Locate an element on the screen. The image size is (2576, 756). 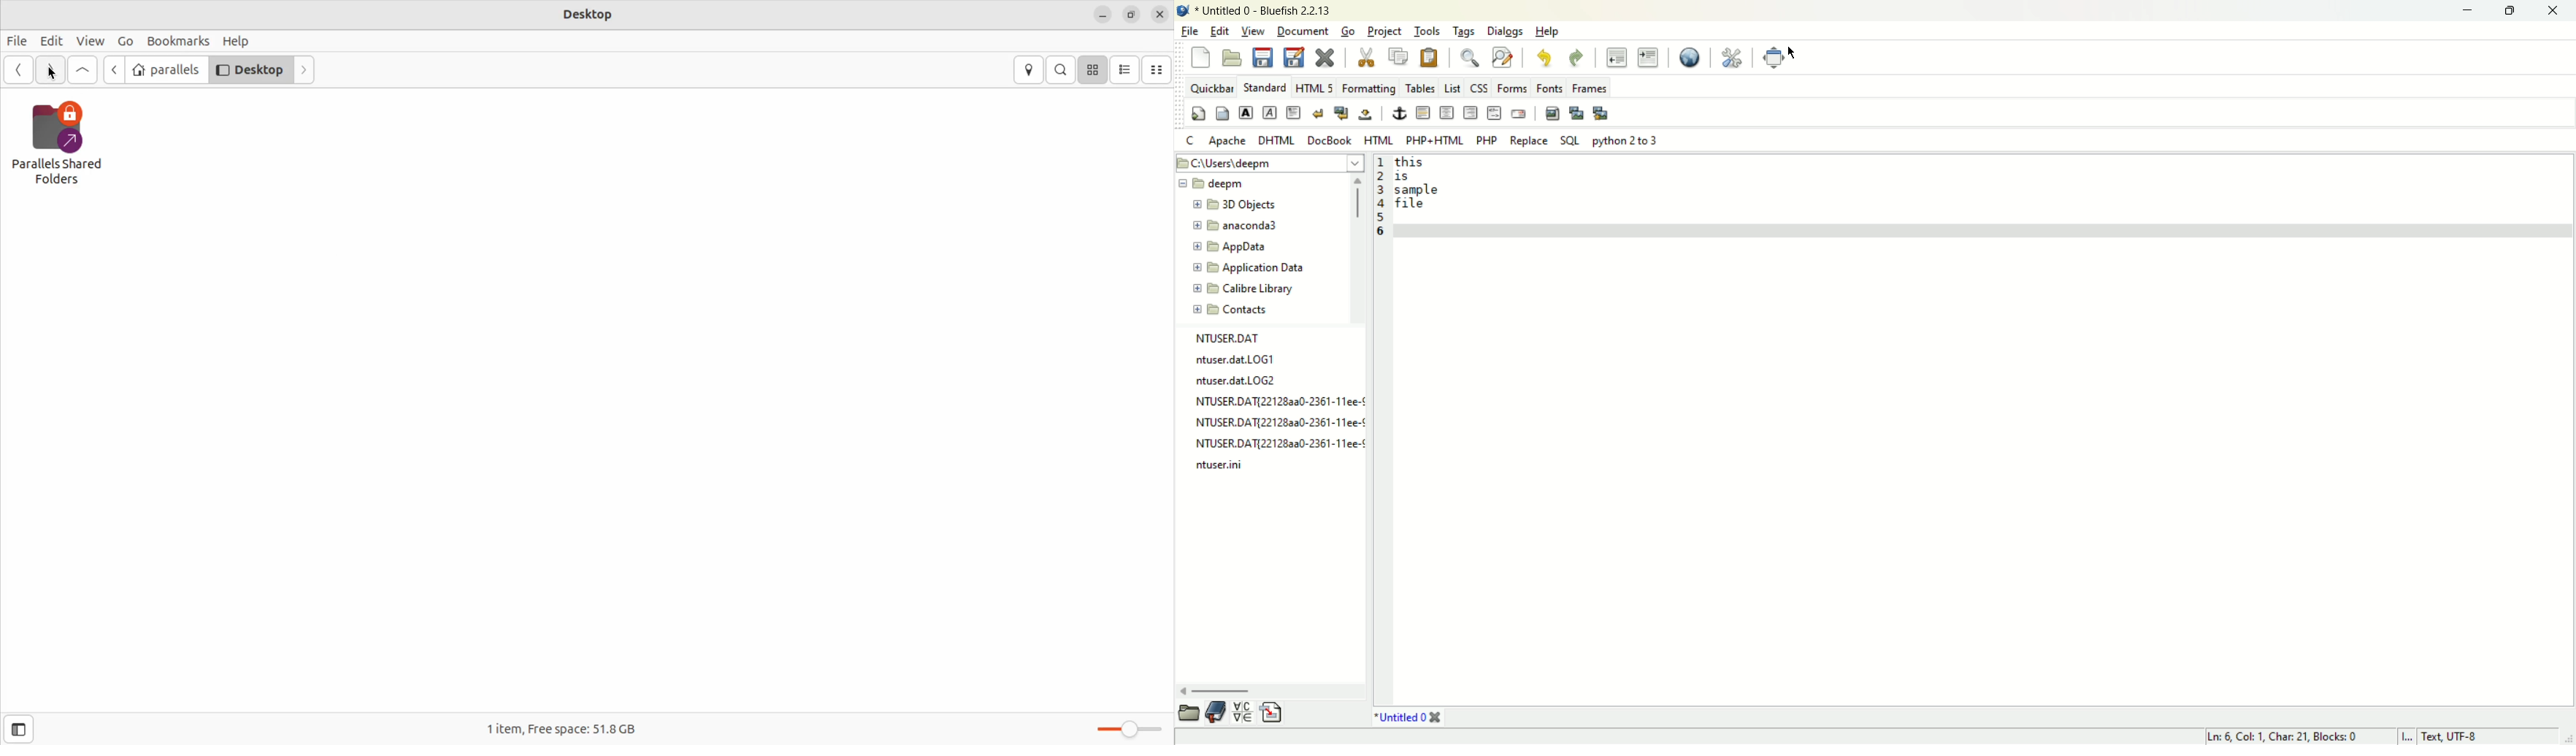
HTML is located at coordinates (1379, 140).